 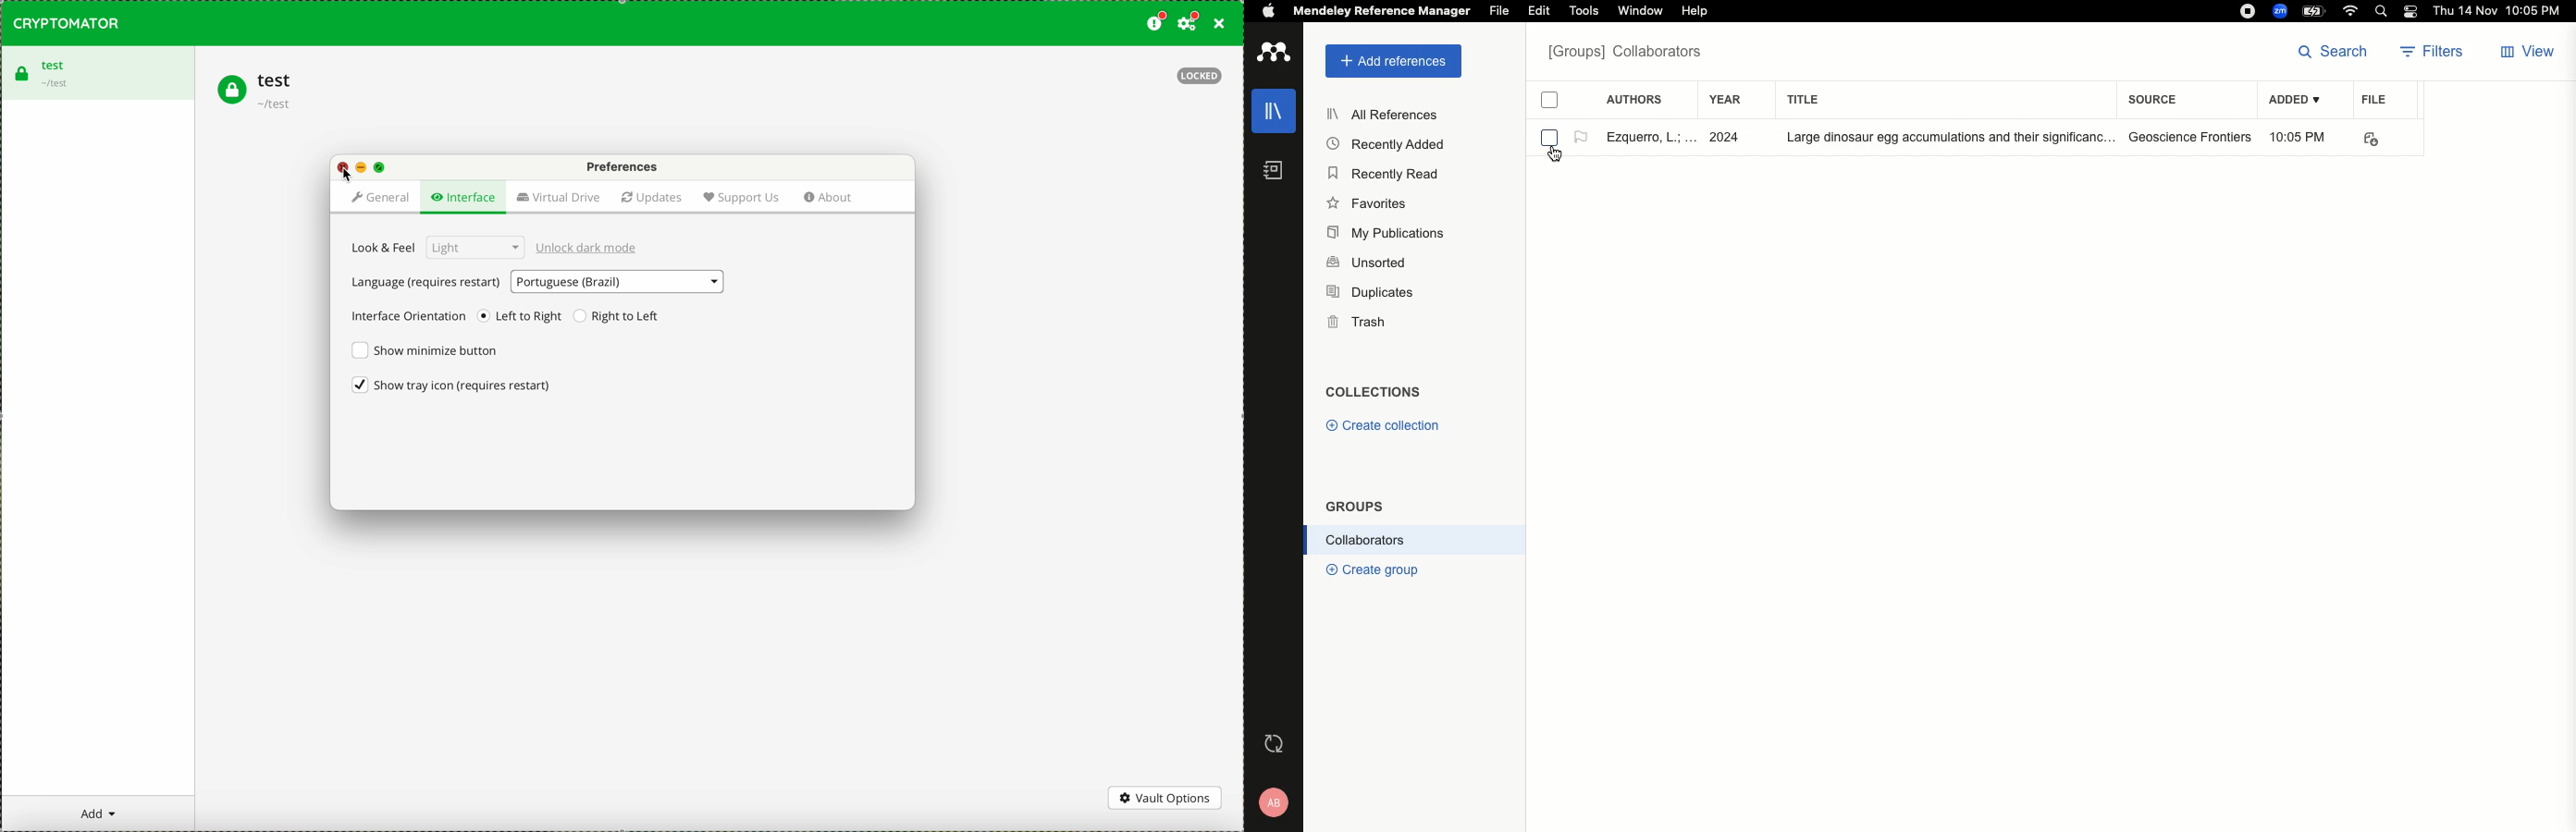 What do you see at coordinates (2374, 99) in the screenshot?
I see `File` at bounding box center [2374, 99].